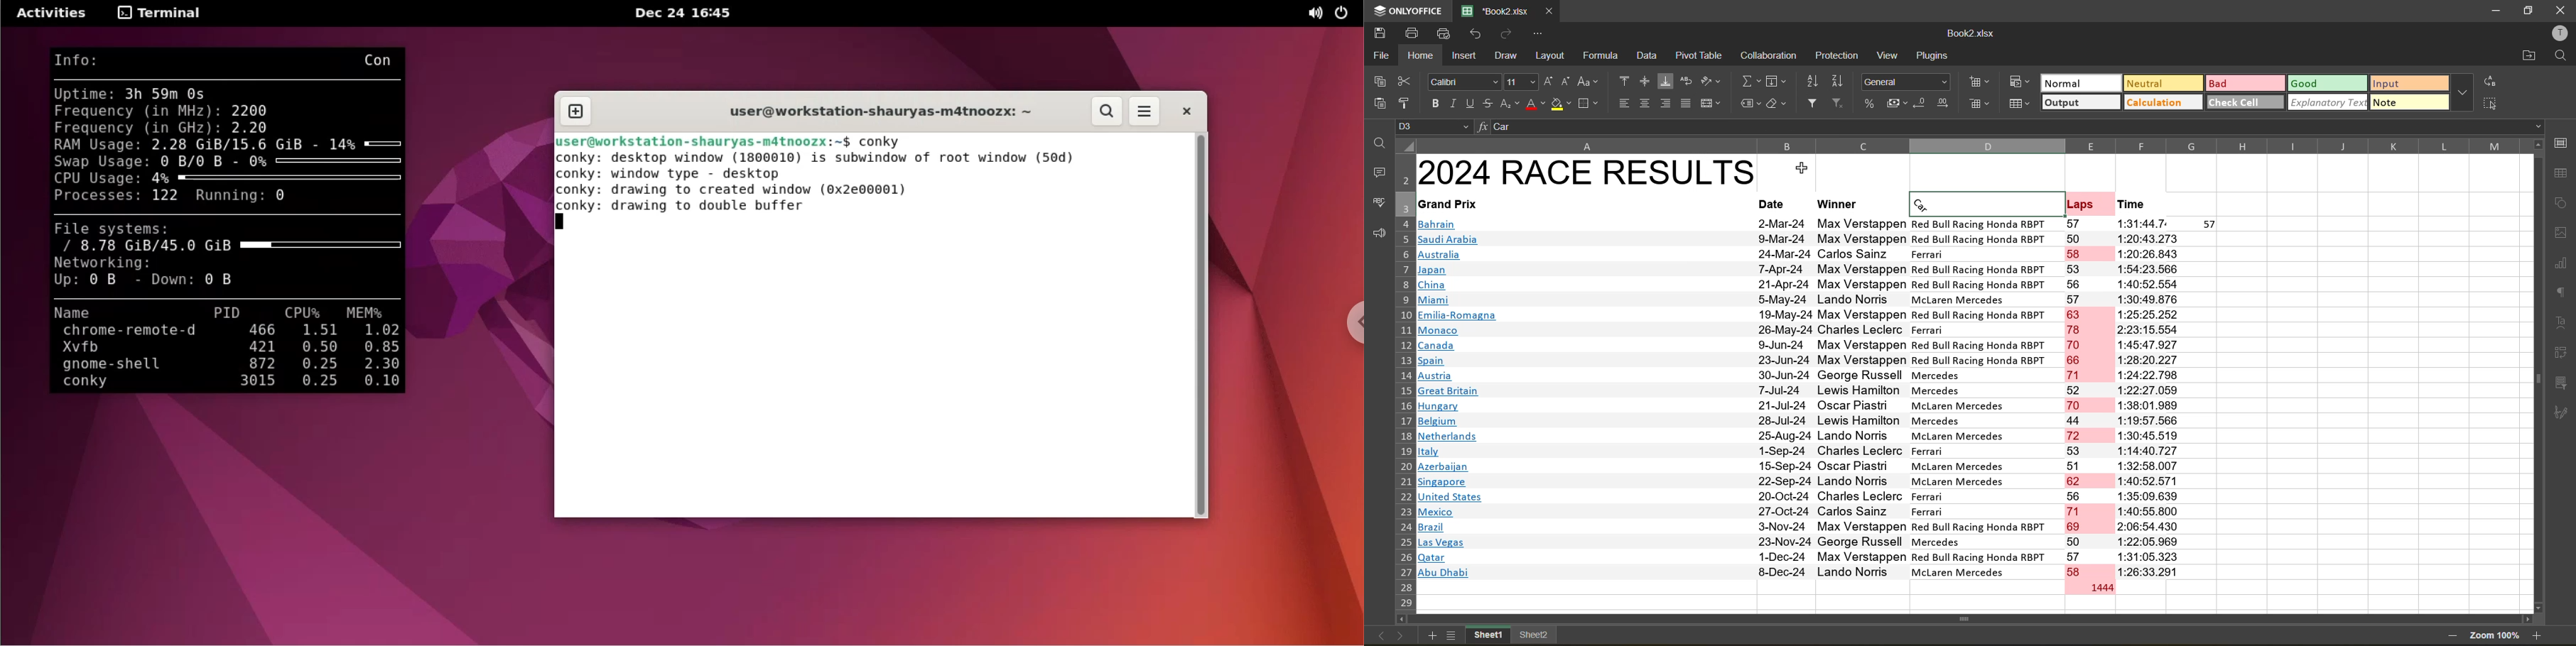  I want to click on layout, so click(1548, 56).